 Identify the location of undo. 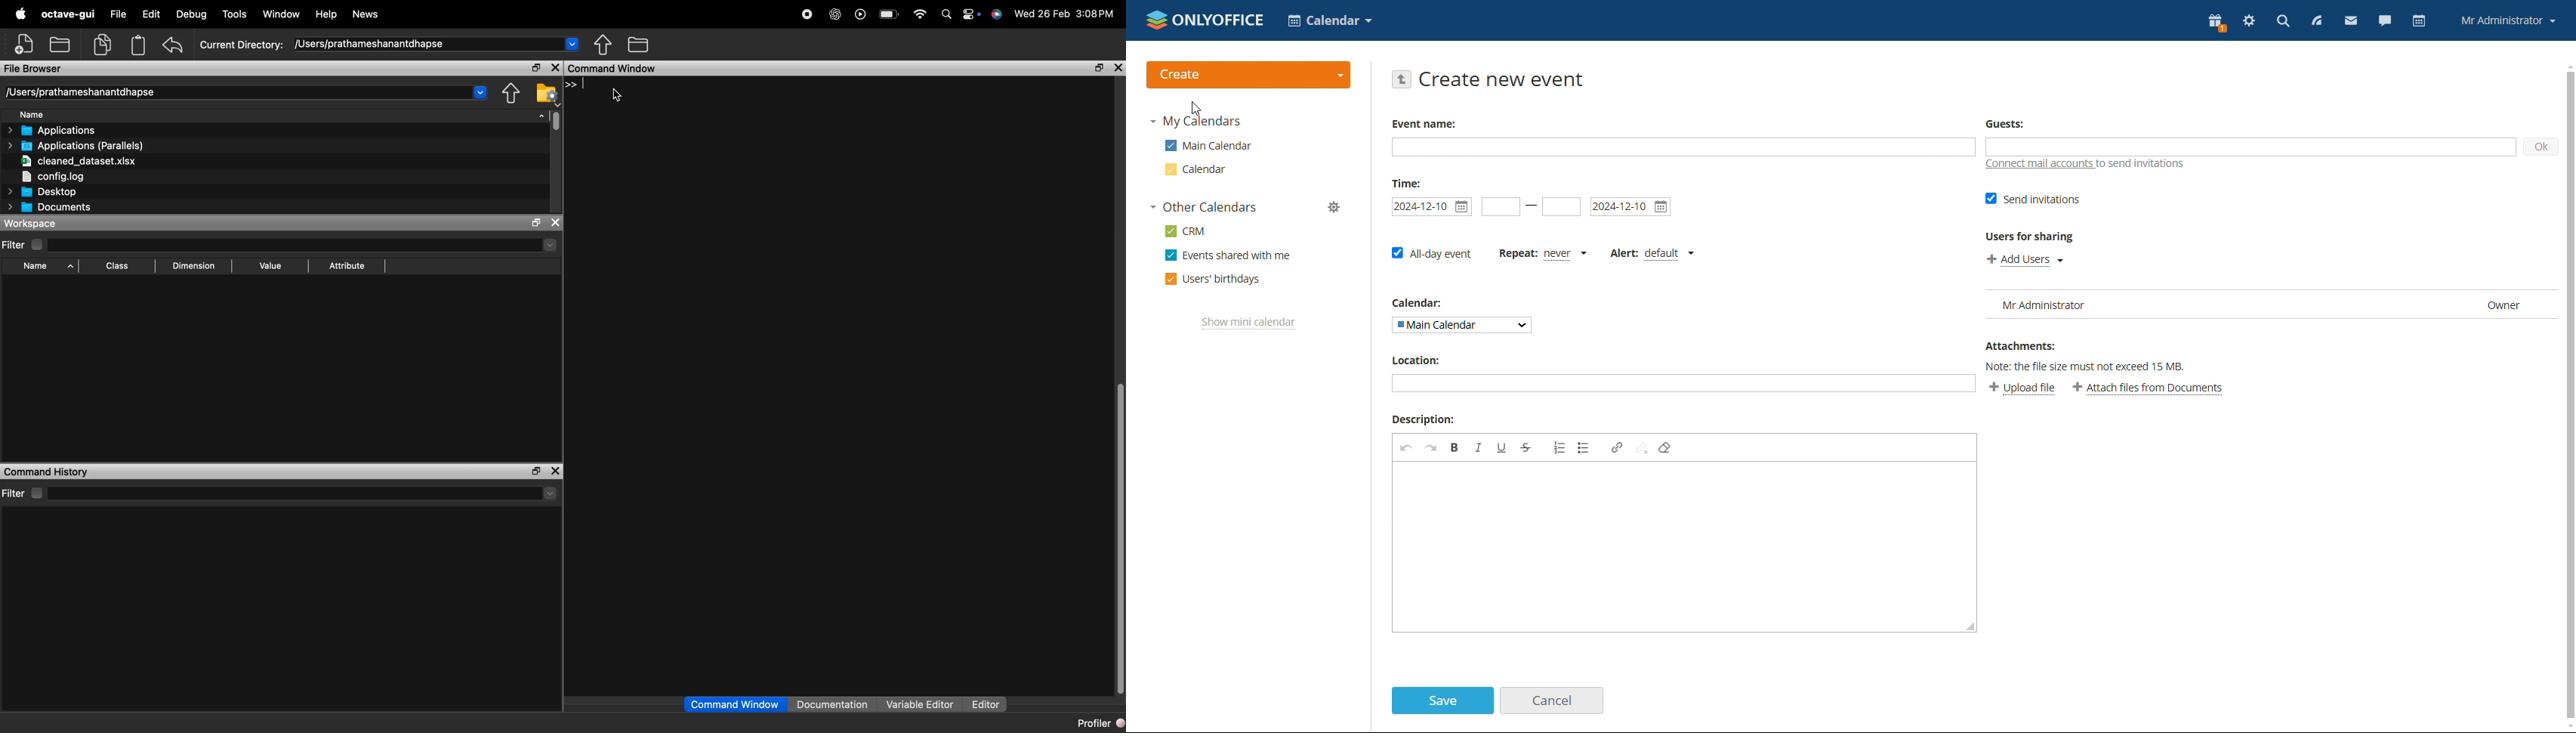
(174, 46).